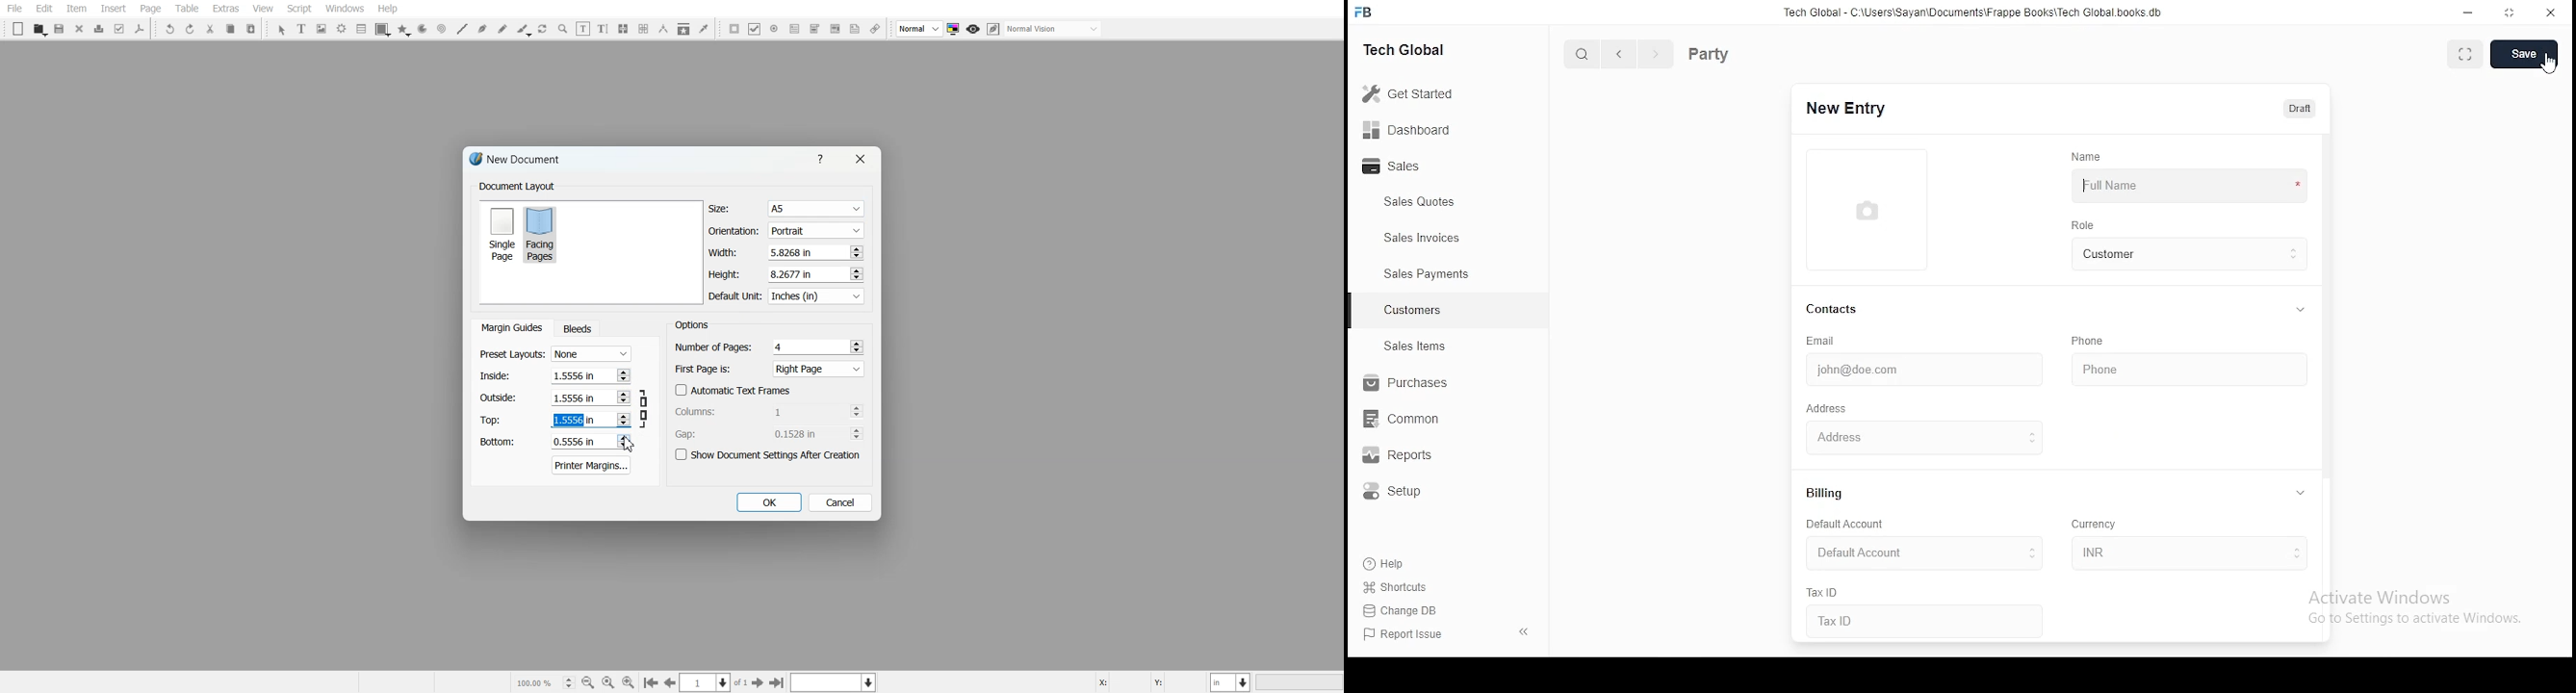  What do you see at coordinates (1863, 621) in the screenshot?
I see `Tax ID` at bounding box center [1863, 621].